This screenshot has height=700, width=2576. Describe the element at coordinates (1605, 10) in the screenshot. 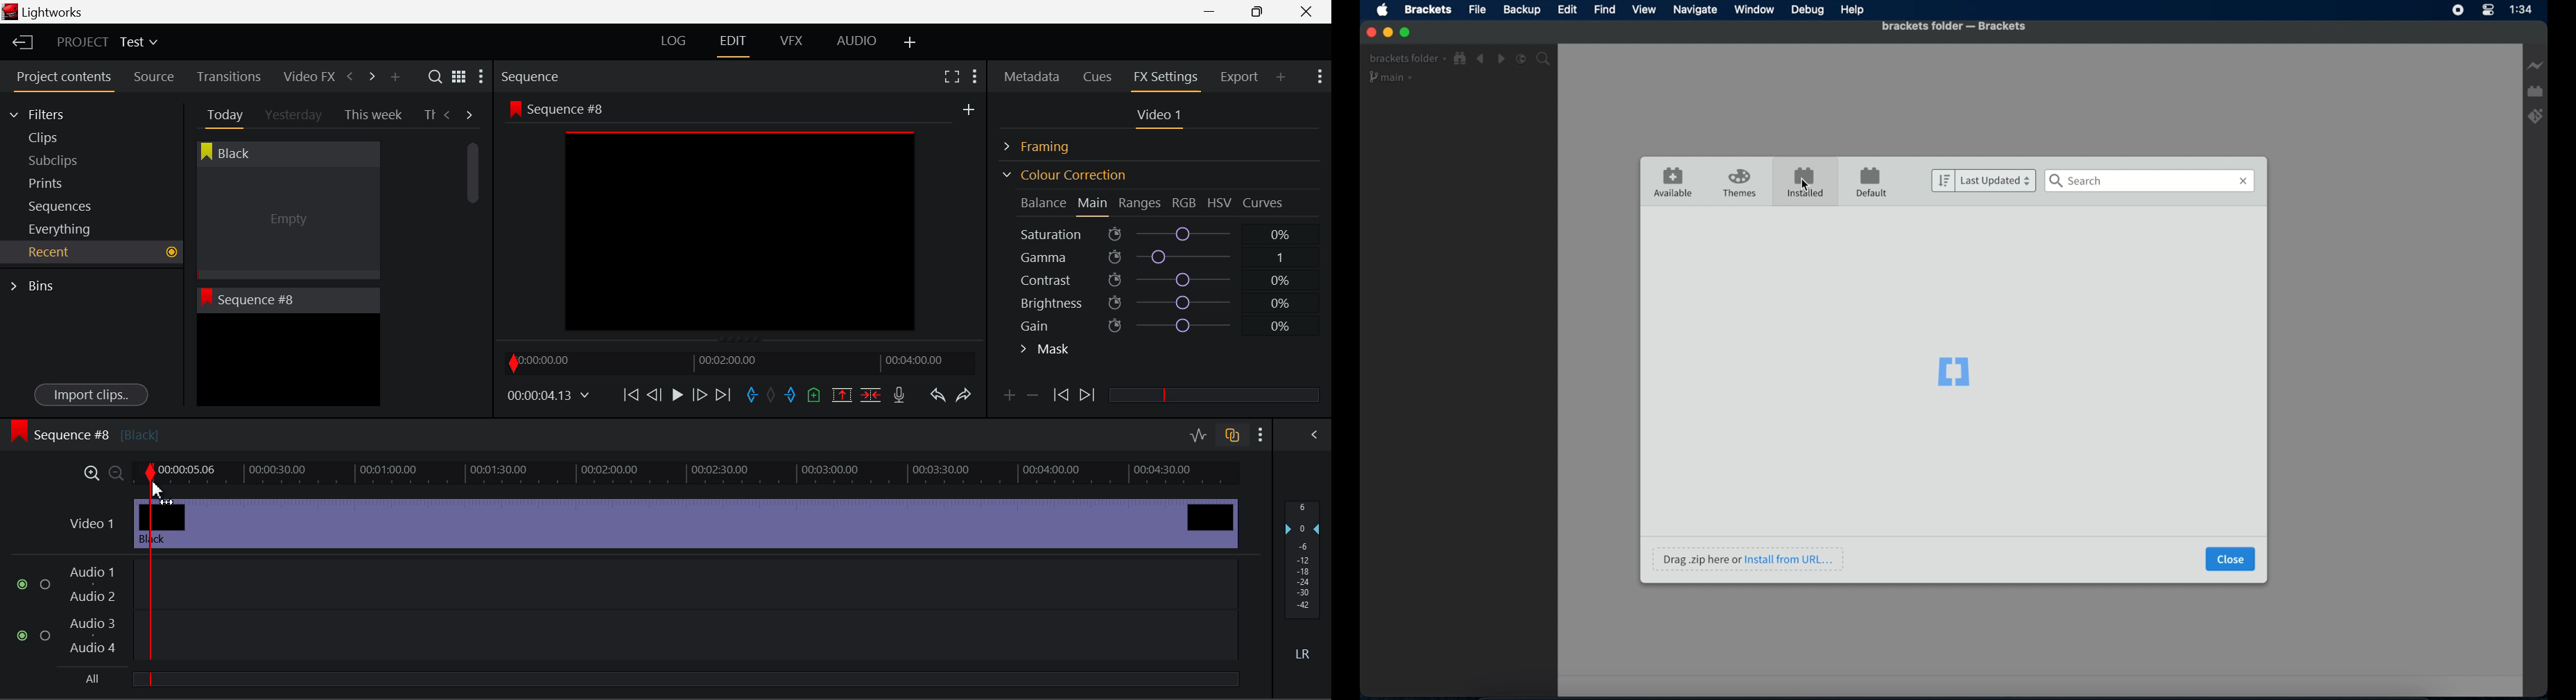

I see `Find` at that location.